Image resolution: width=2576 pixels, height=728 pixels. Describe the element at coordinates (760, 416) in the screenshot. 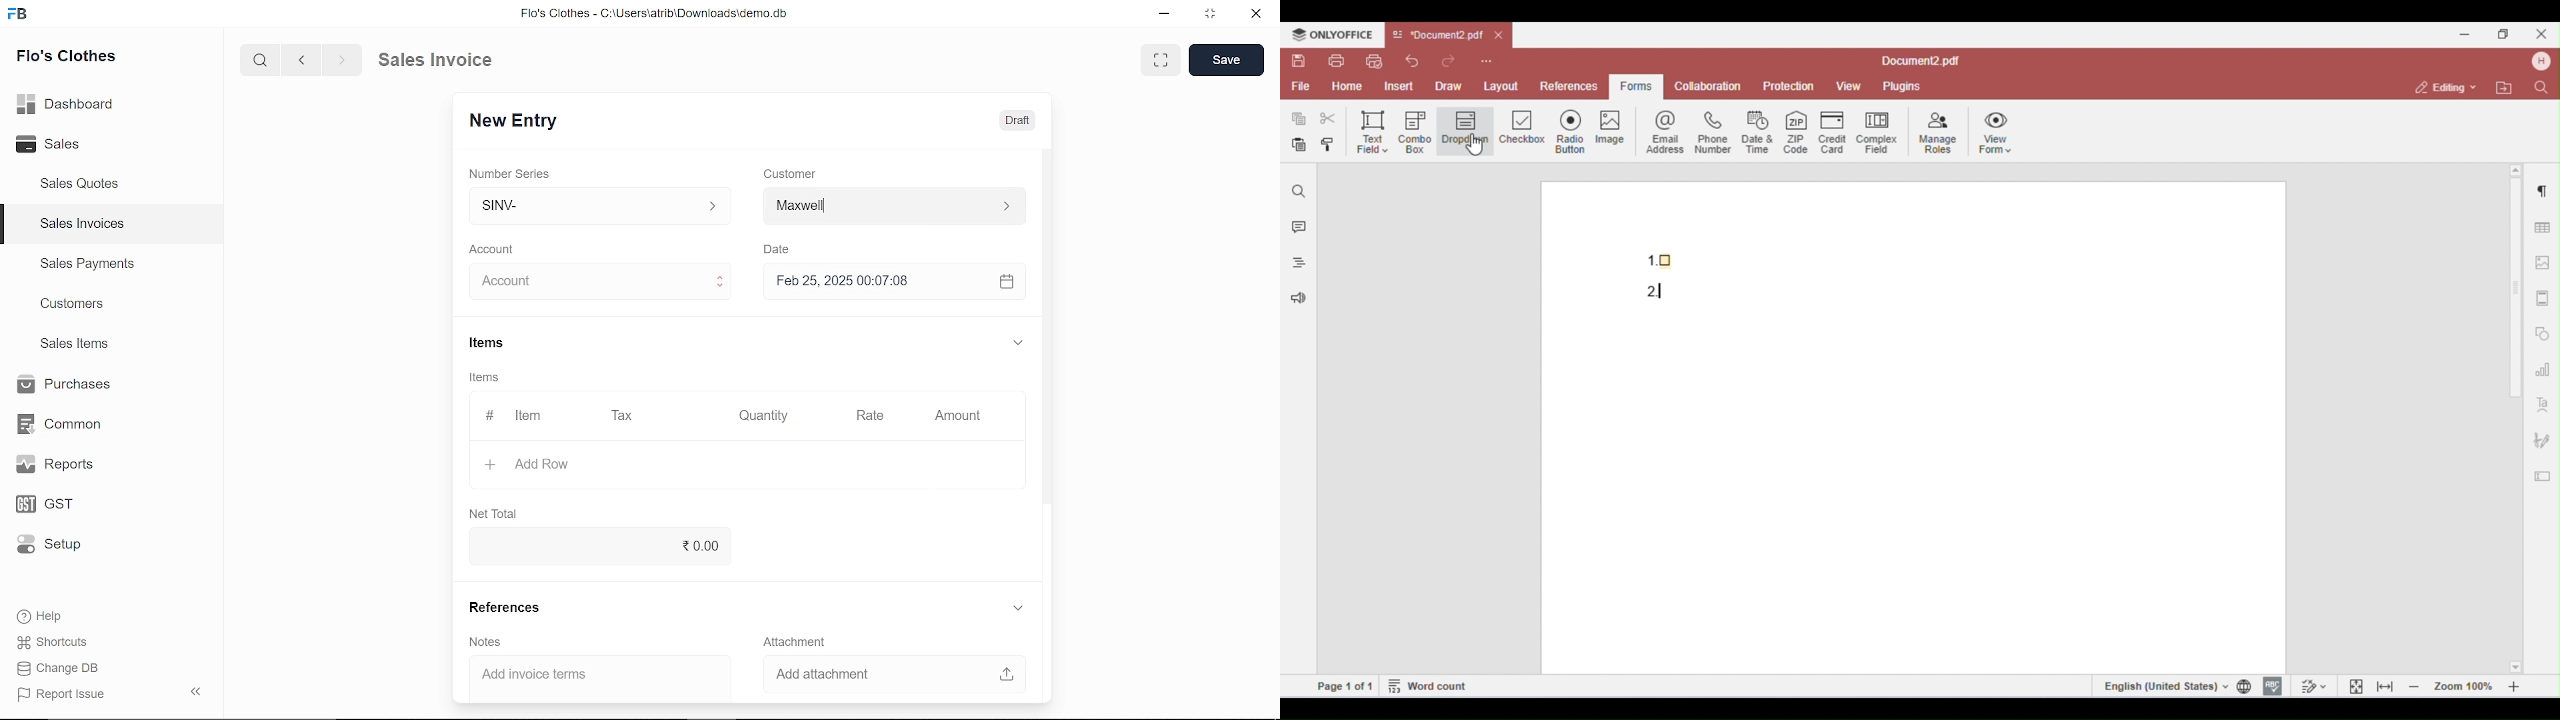

I see ` Quantity` at that location.